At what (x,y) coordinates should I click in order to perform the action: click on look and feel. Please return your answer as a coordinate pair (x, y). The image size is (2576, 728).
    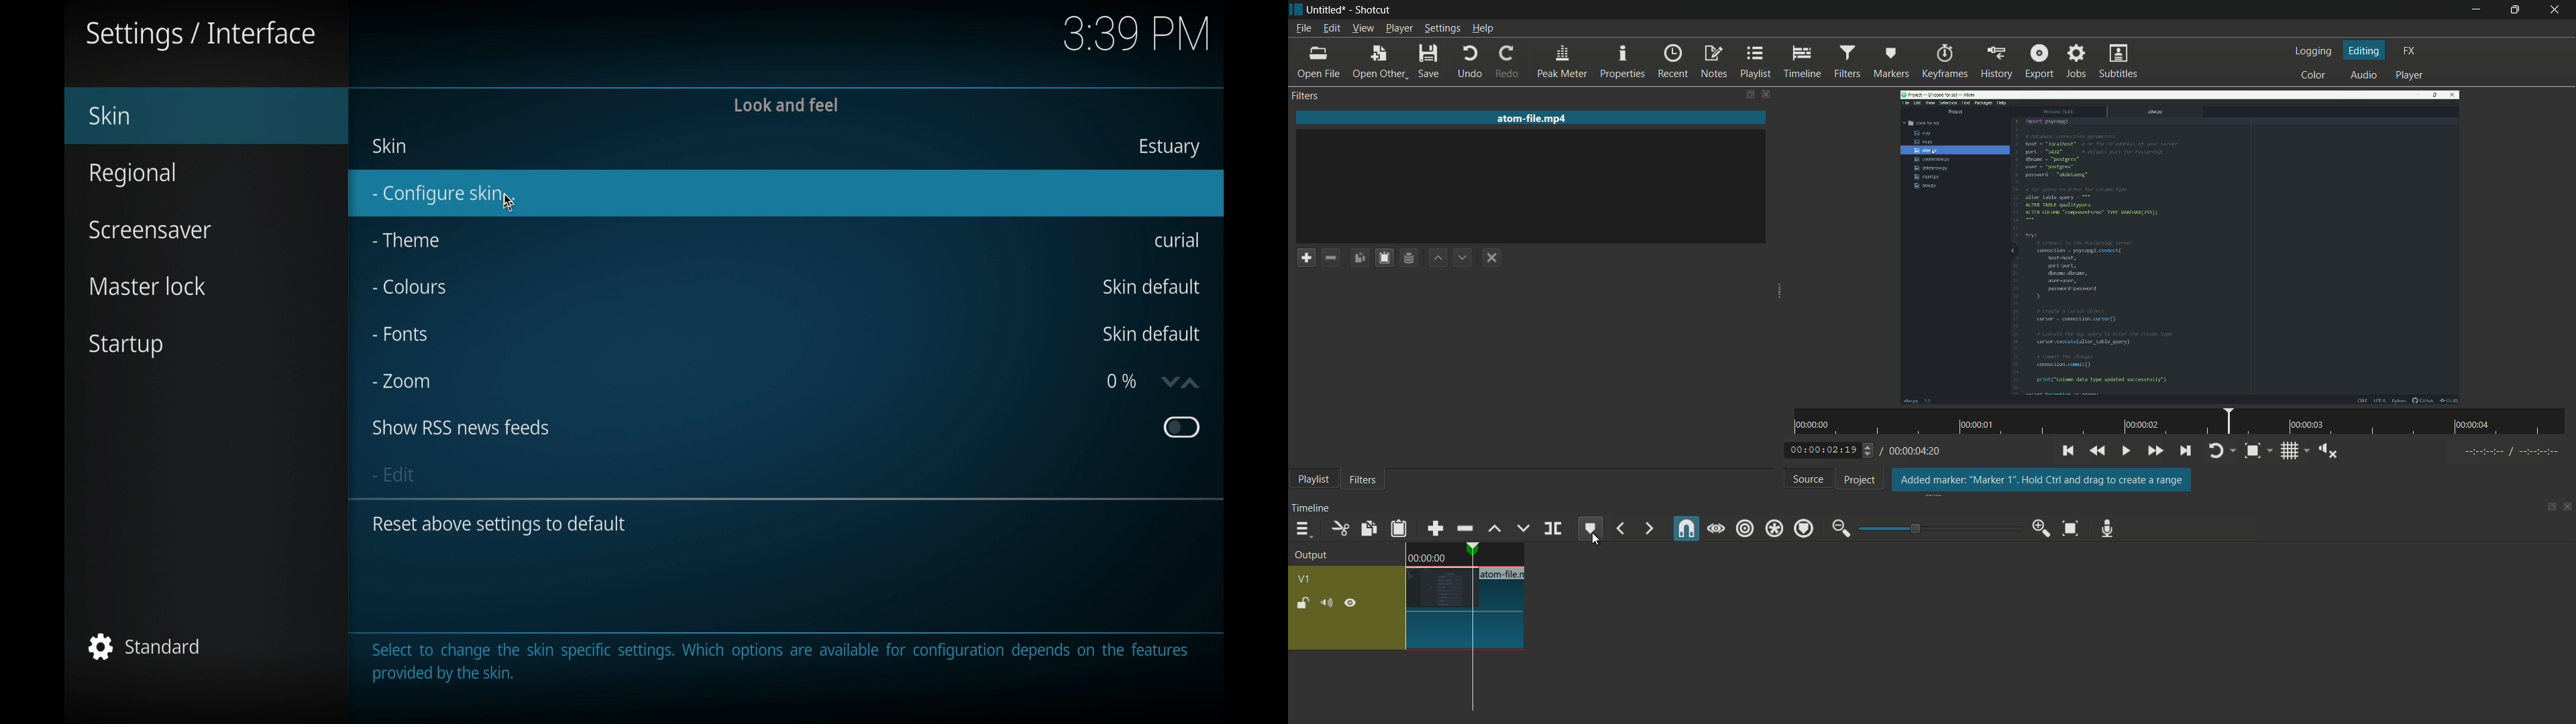
    Looking at the image, I should click on (789, 105).